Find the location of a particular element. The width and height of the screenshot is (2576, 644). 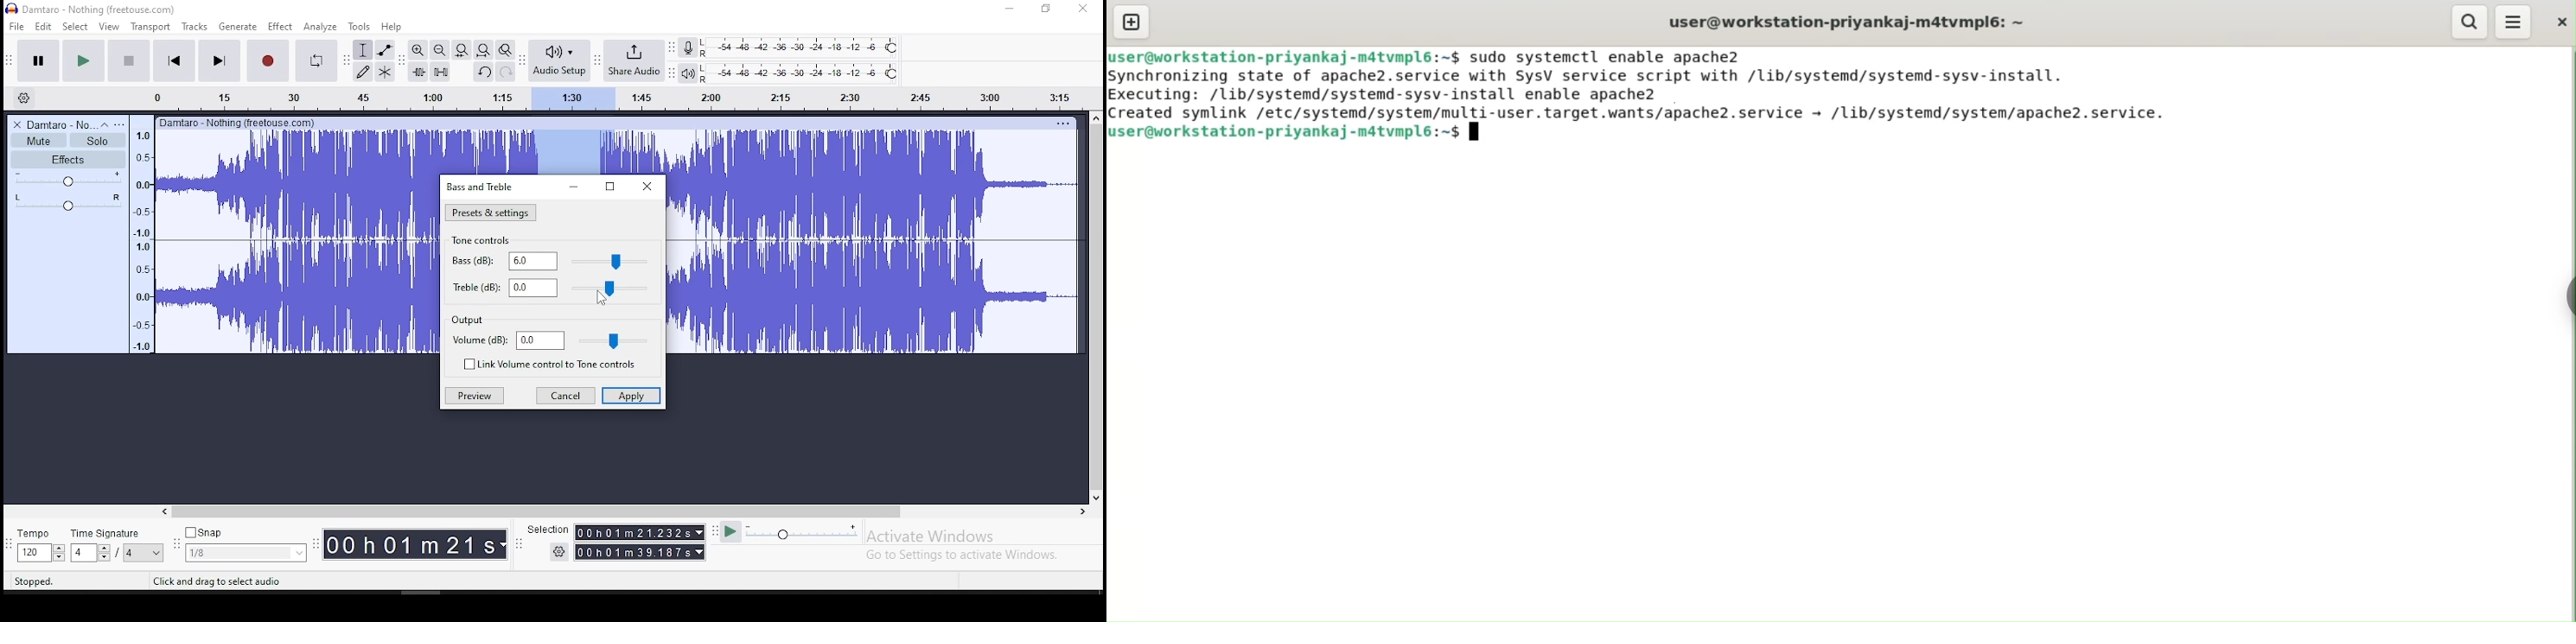

edit is located at coordinates (44, 27).